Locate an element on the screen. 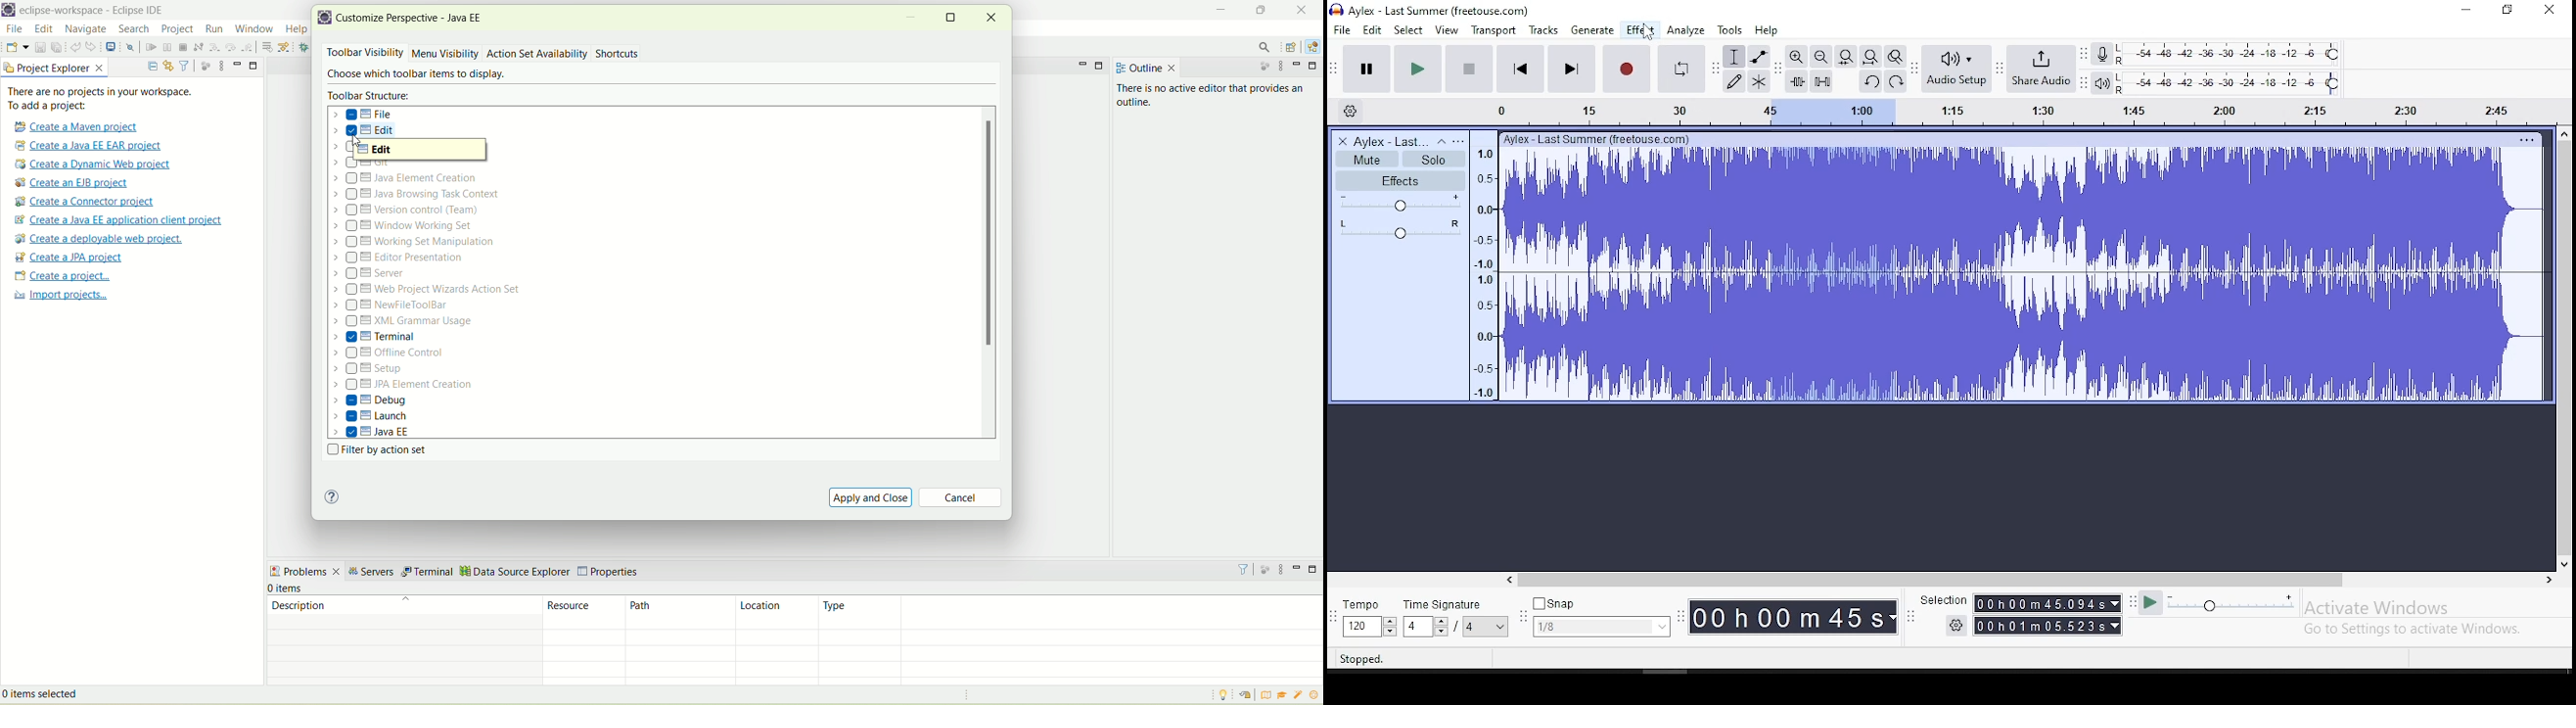 Image resolution: width=2576 pixels, height=728 pixels. audio track is located at coordinates (2023, 275).